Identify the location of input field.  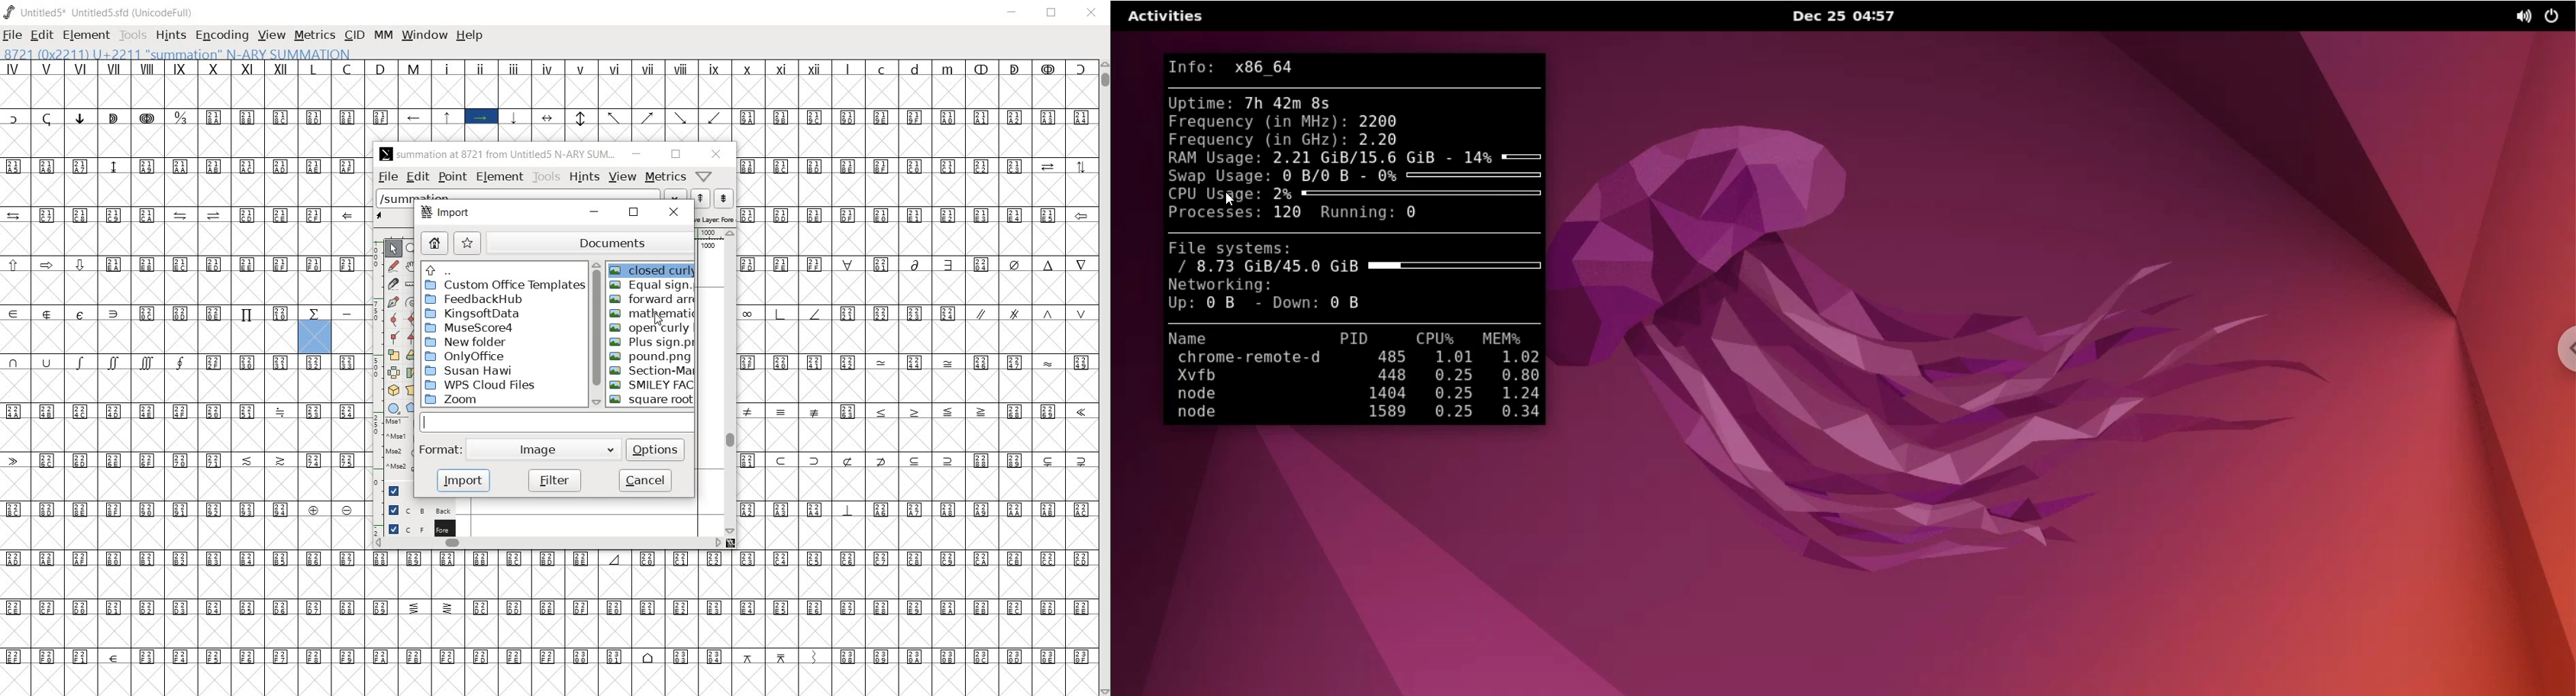
(558, 422).